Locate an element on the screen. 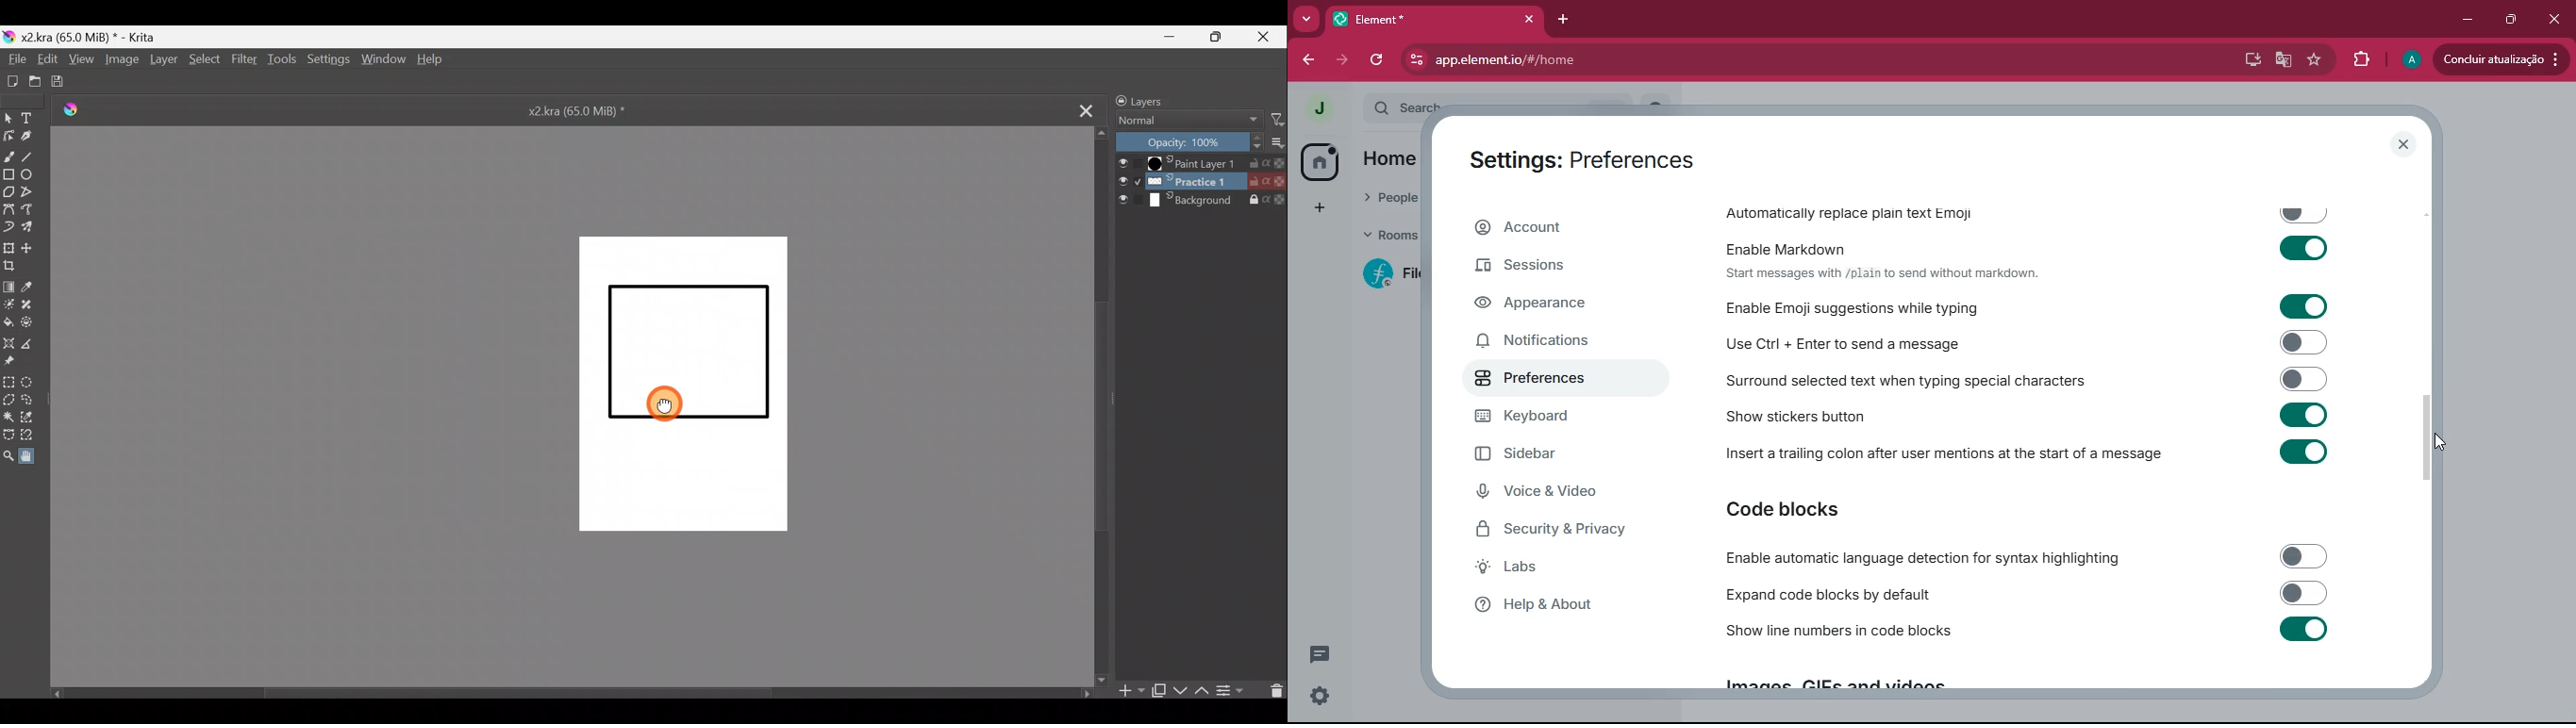 The width and height of the screenshot is (2576, 728). Edit shapes tool is located at coordinates (8, 135).